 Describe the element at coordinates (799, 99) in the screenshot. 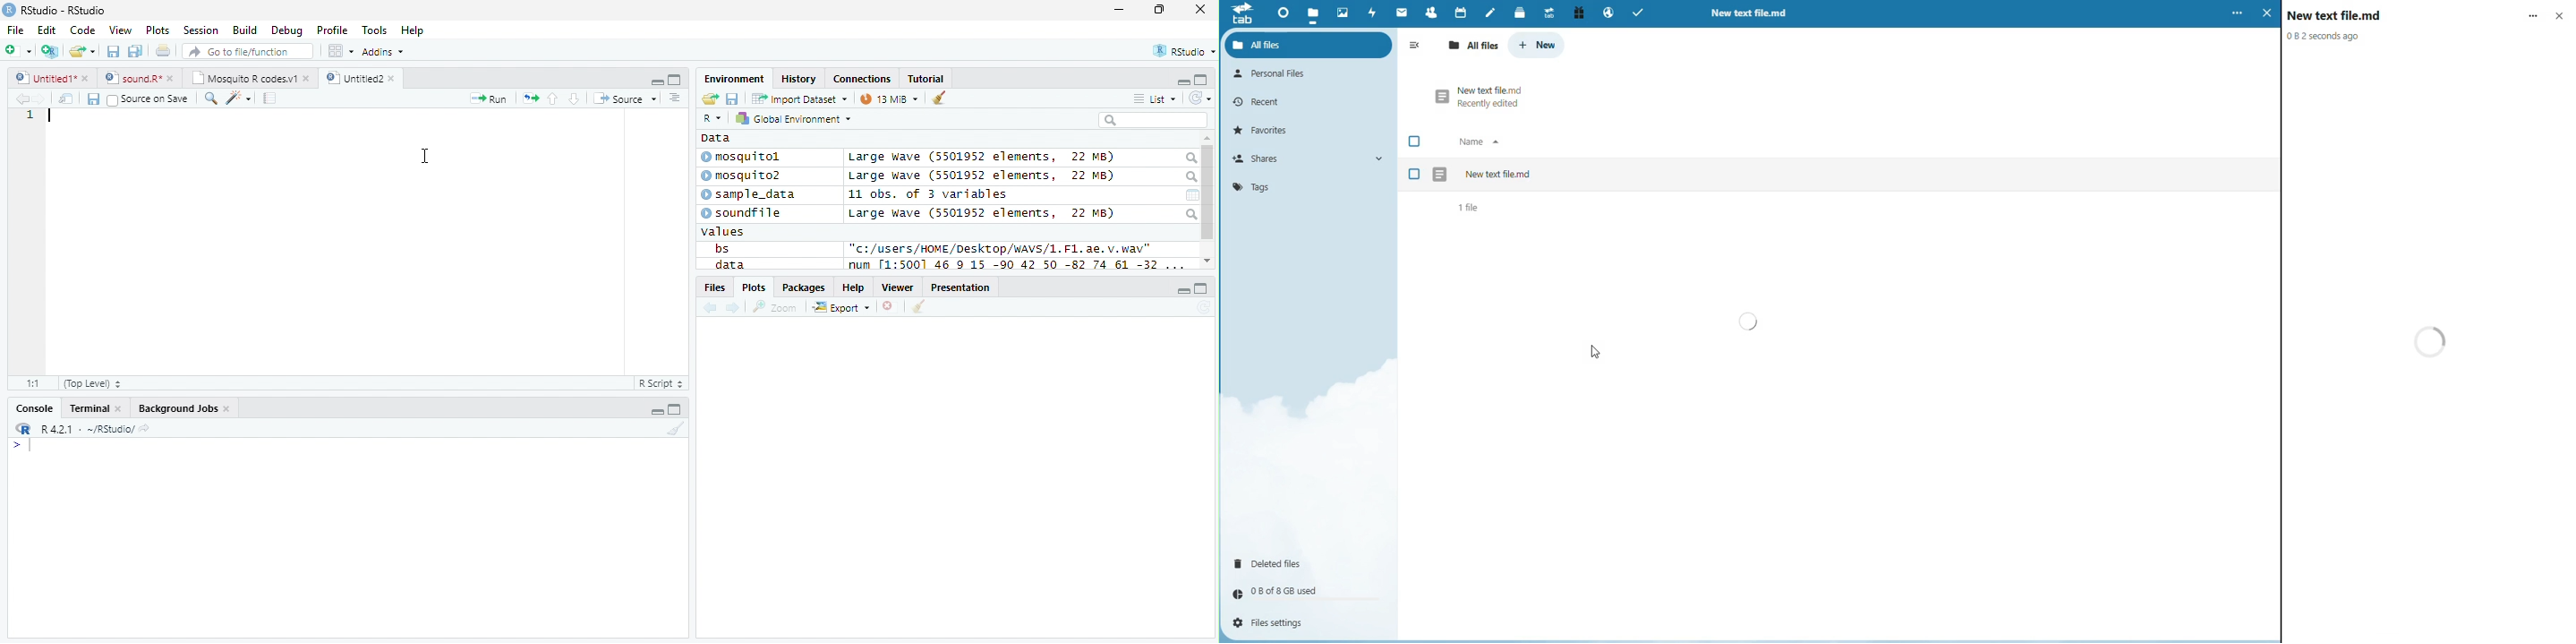

I see `Import Dataset` at that location.